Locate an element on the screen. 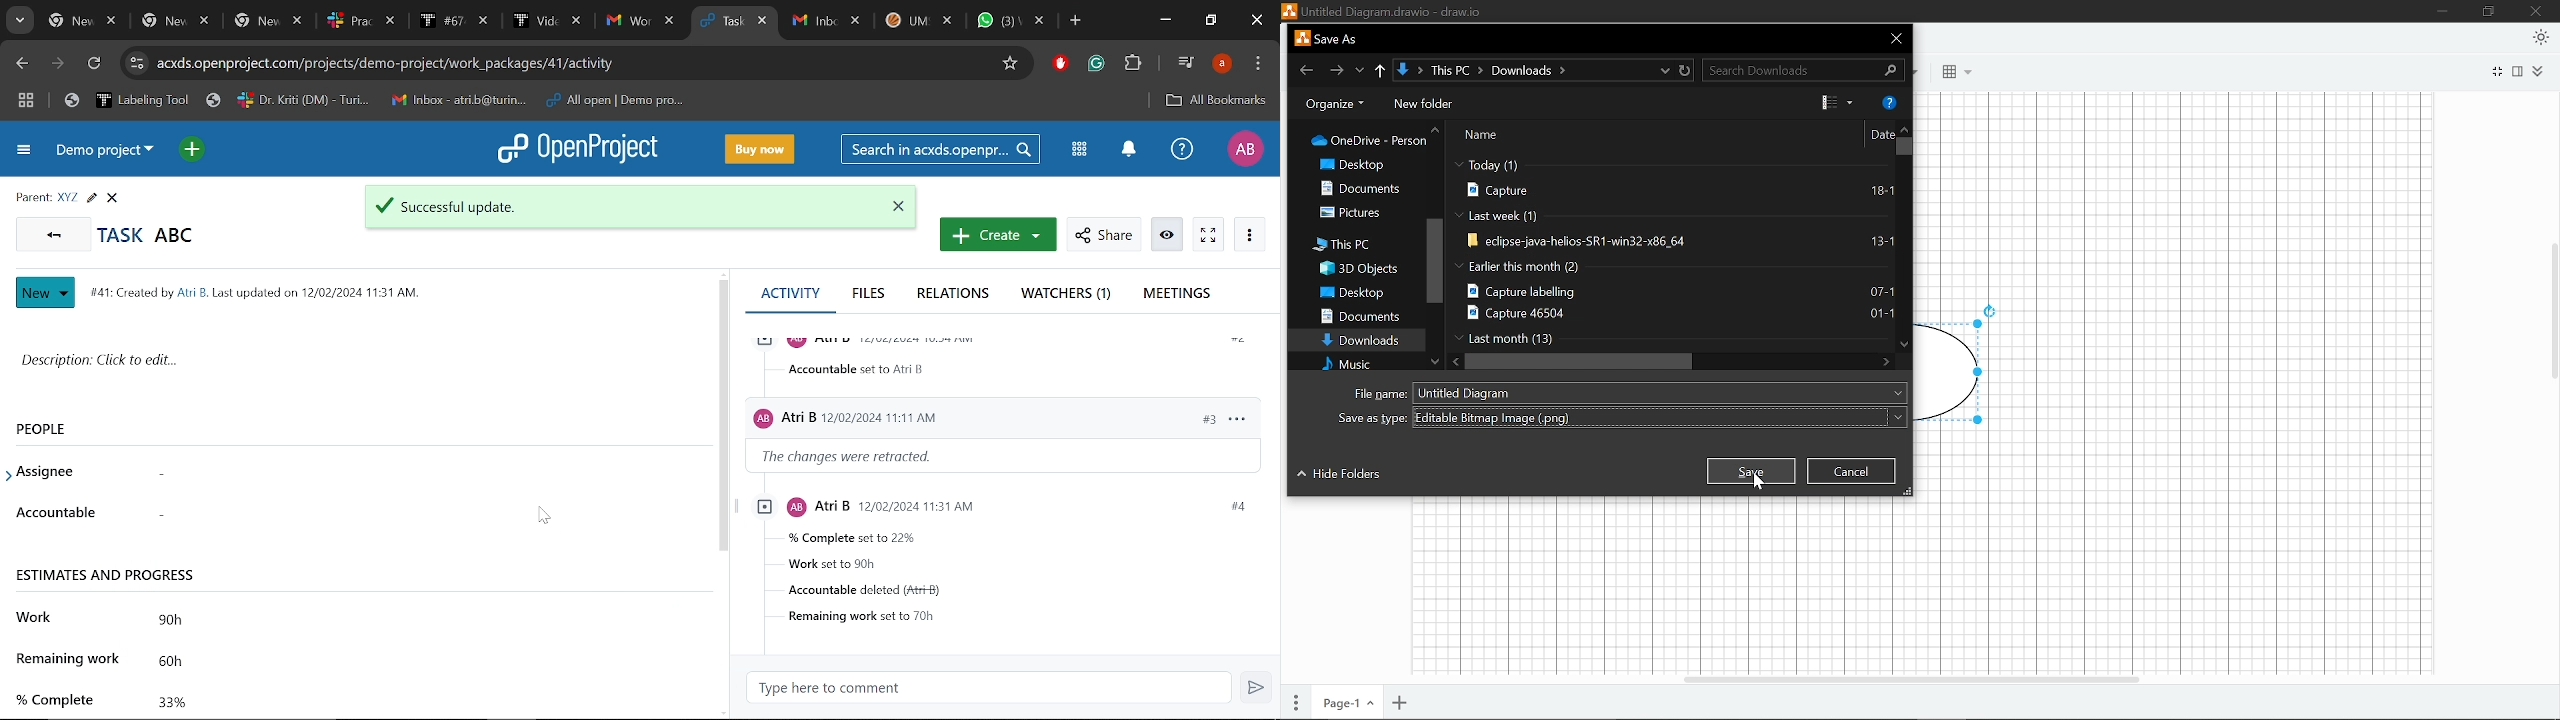 Image resolution: width=2576 pixels, height=728 pixels. Organize is located at coordinates (1335, 105).